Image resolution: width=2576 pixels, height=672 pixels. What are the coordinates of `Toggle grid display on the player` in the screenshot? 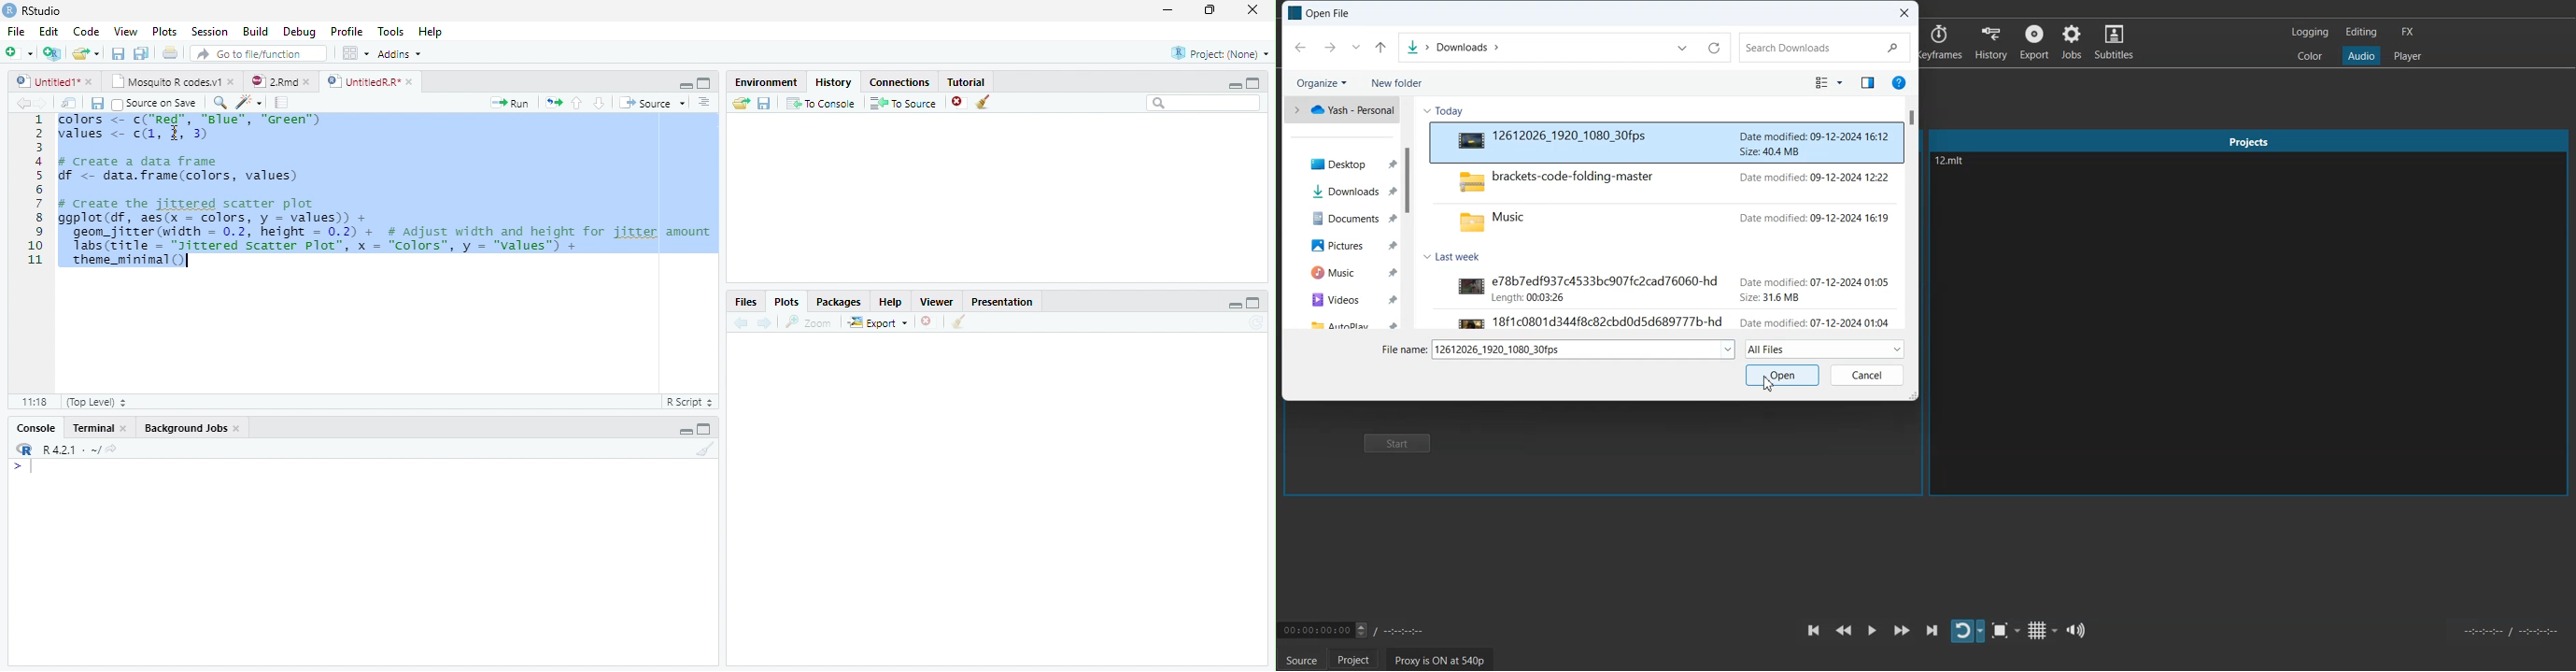 It's located at (2042, 631).